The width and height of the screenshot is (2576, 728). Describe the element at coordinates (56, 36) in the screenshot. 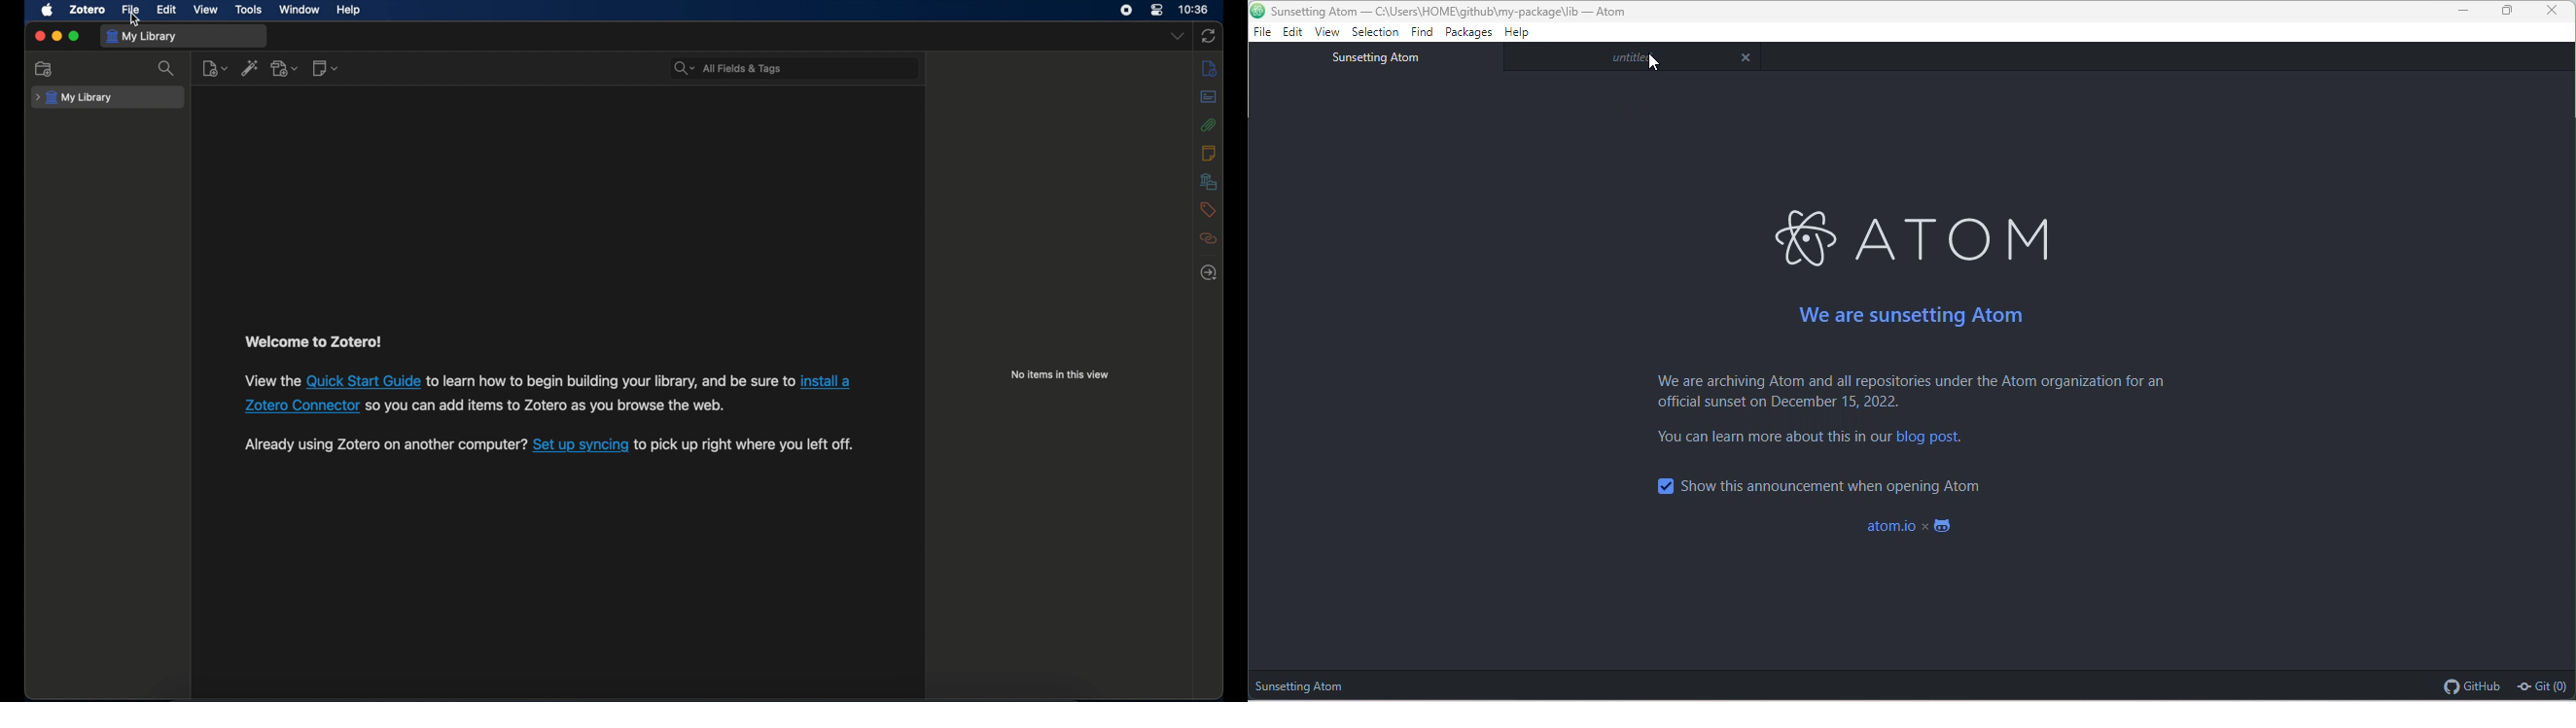

I see `minimize` at that location.